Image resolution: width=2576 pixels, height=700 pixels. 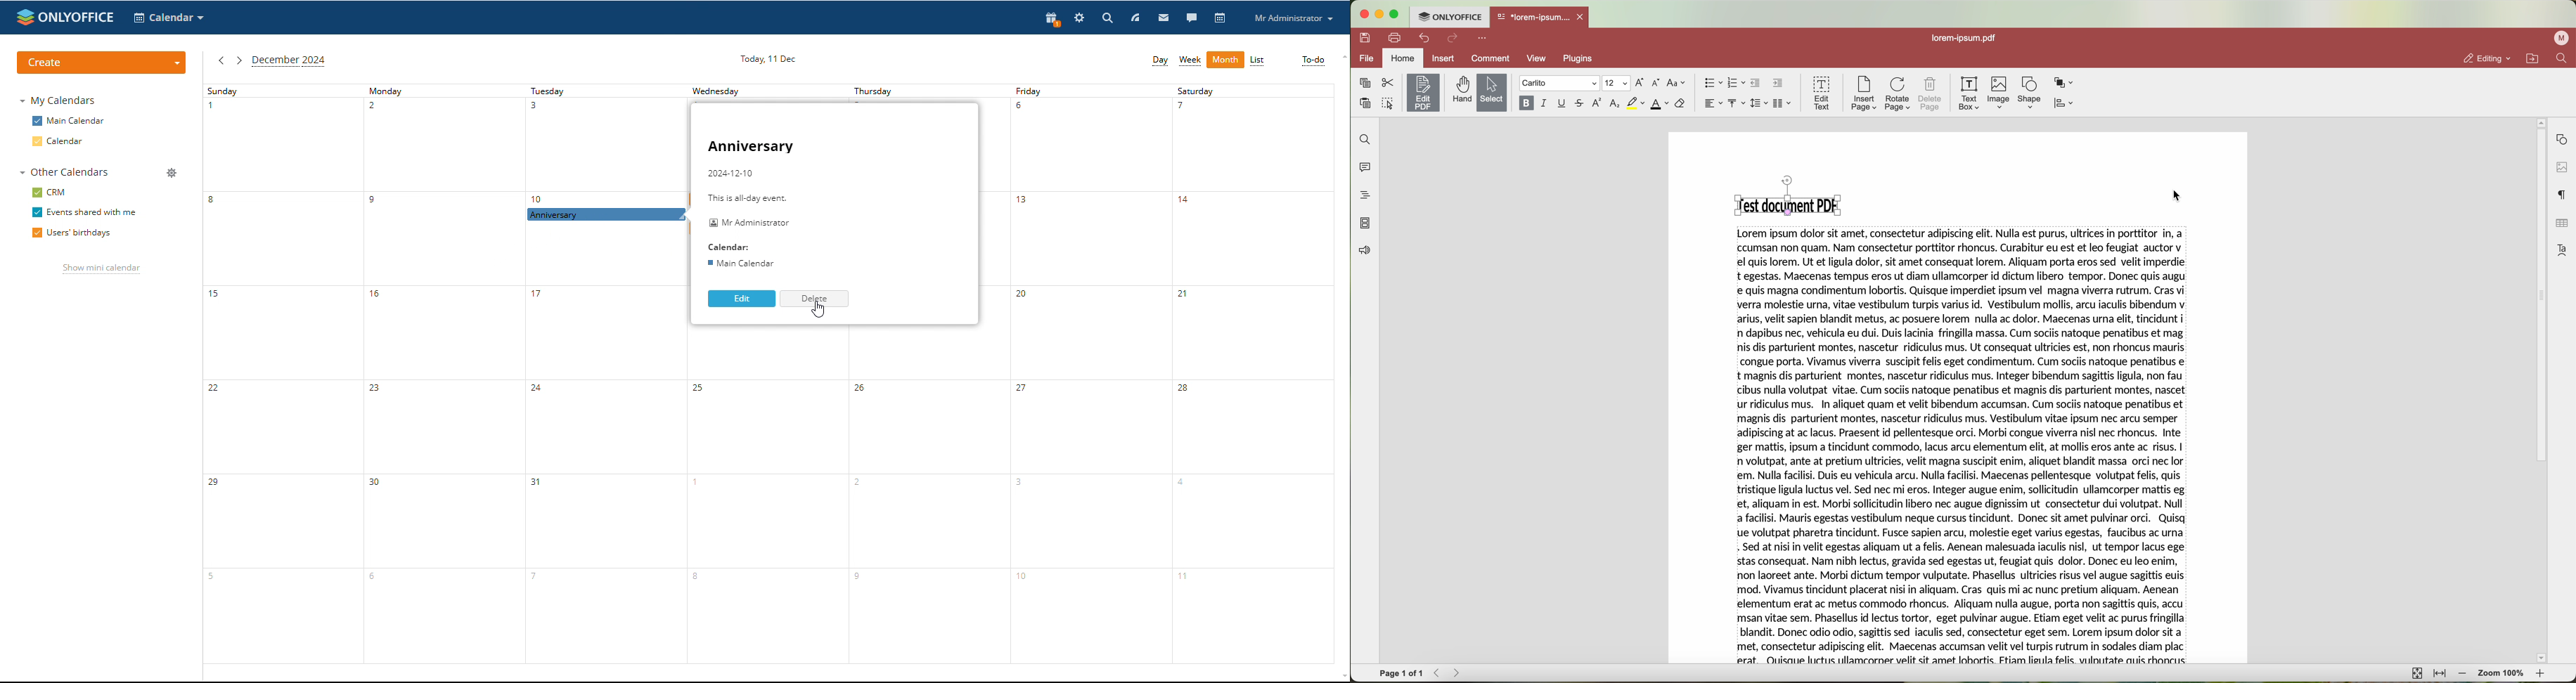 What do you see at coordinates (1366, 13) in the screenshot?
I see `close program` at bounding box center [1366, 13].